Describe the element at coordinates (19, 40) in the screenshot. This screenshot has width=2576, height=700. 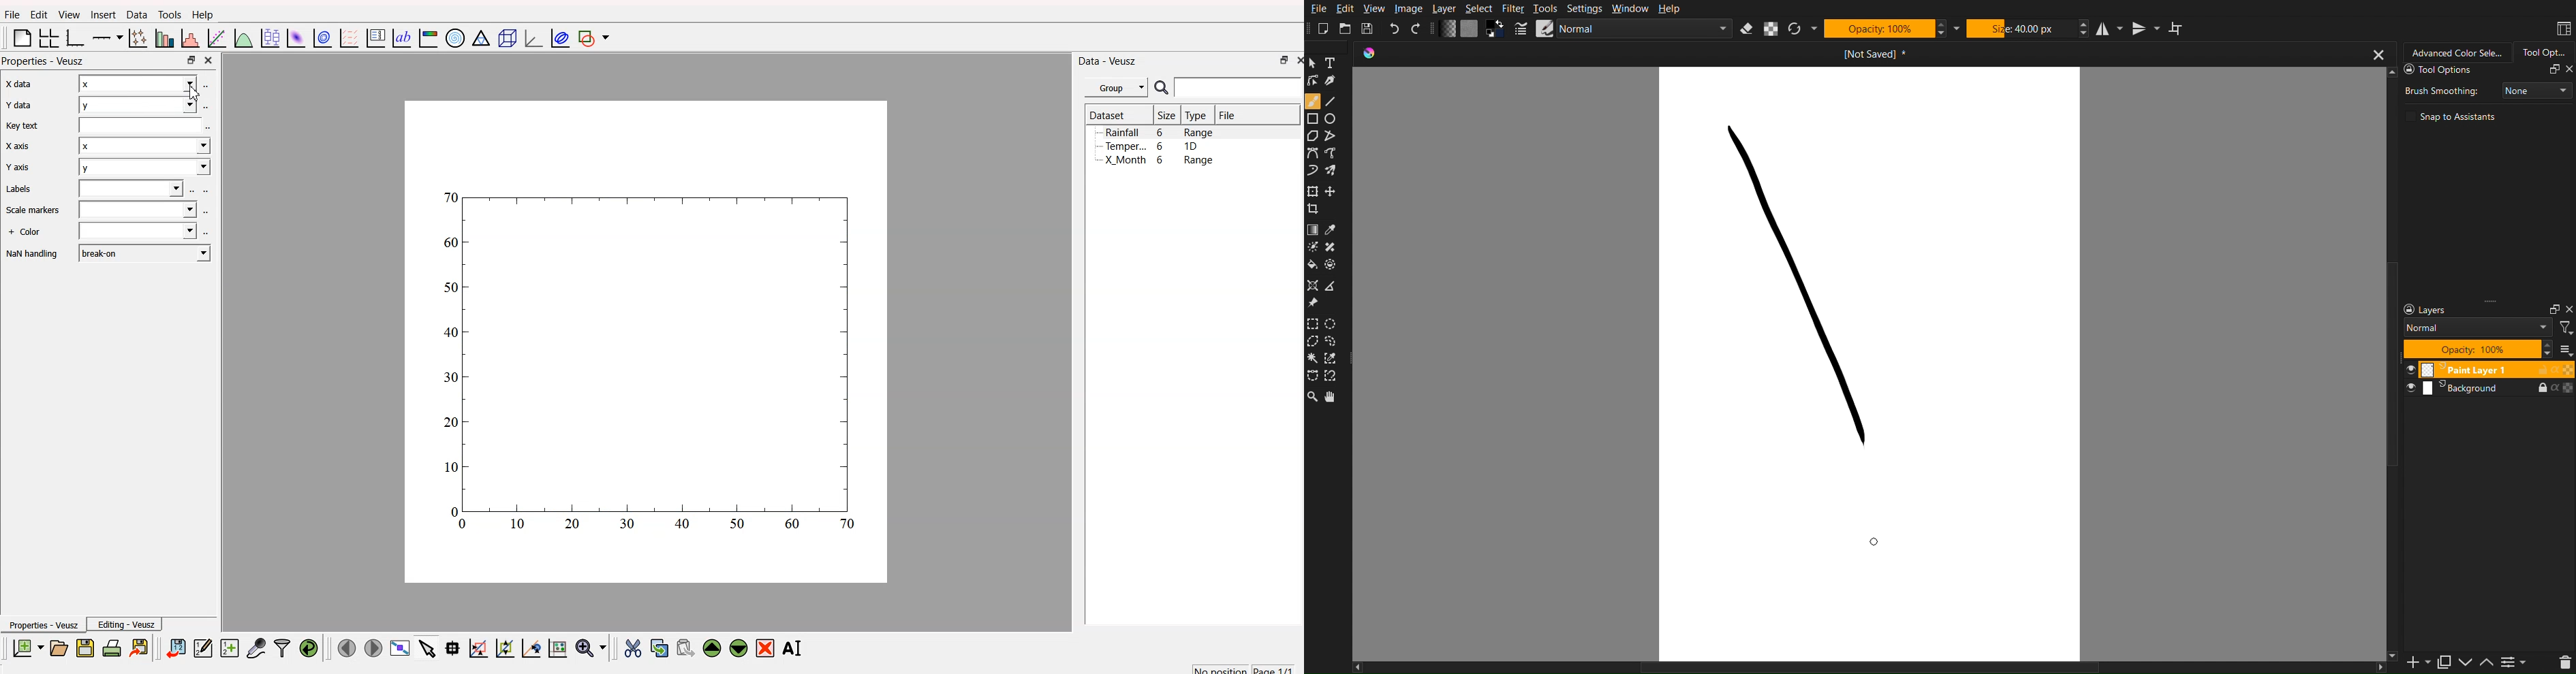
I see `blank page` at that location.